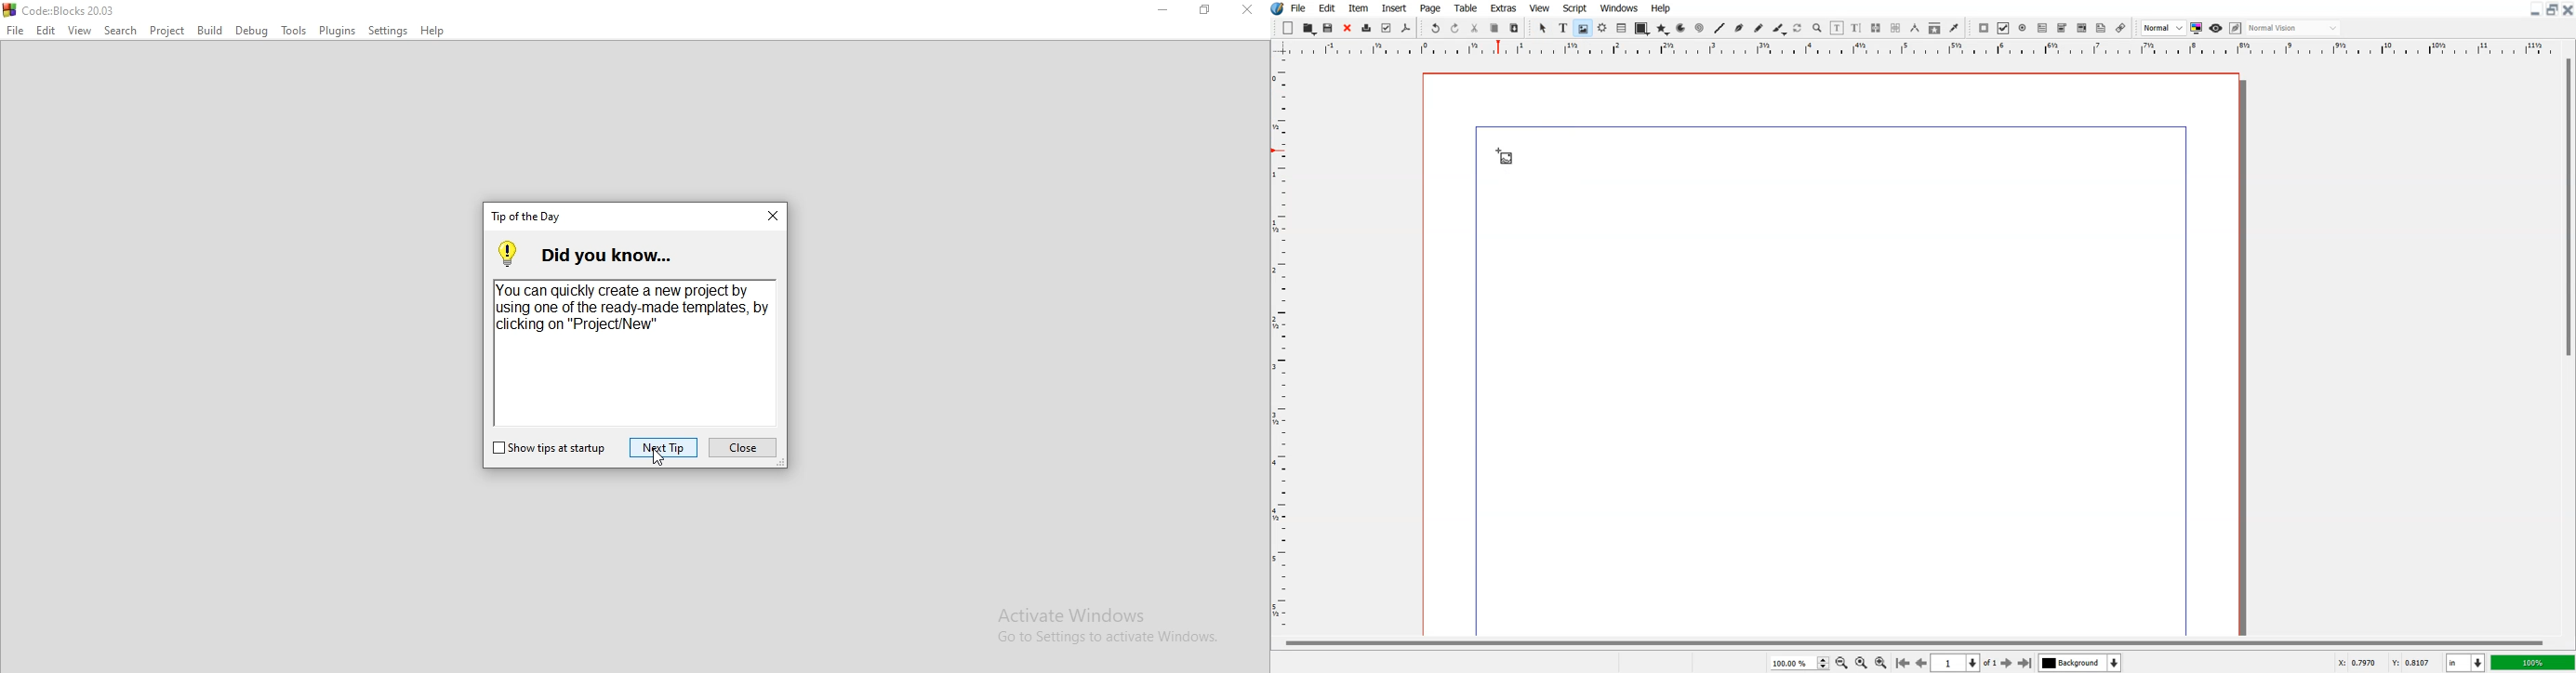 The height and width of the screenshot is (700, 2576). Describe the element at coordinates (1387, 29) in the screenshot. I see `Preflight verifier` at that location.